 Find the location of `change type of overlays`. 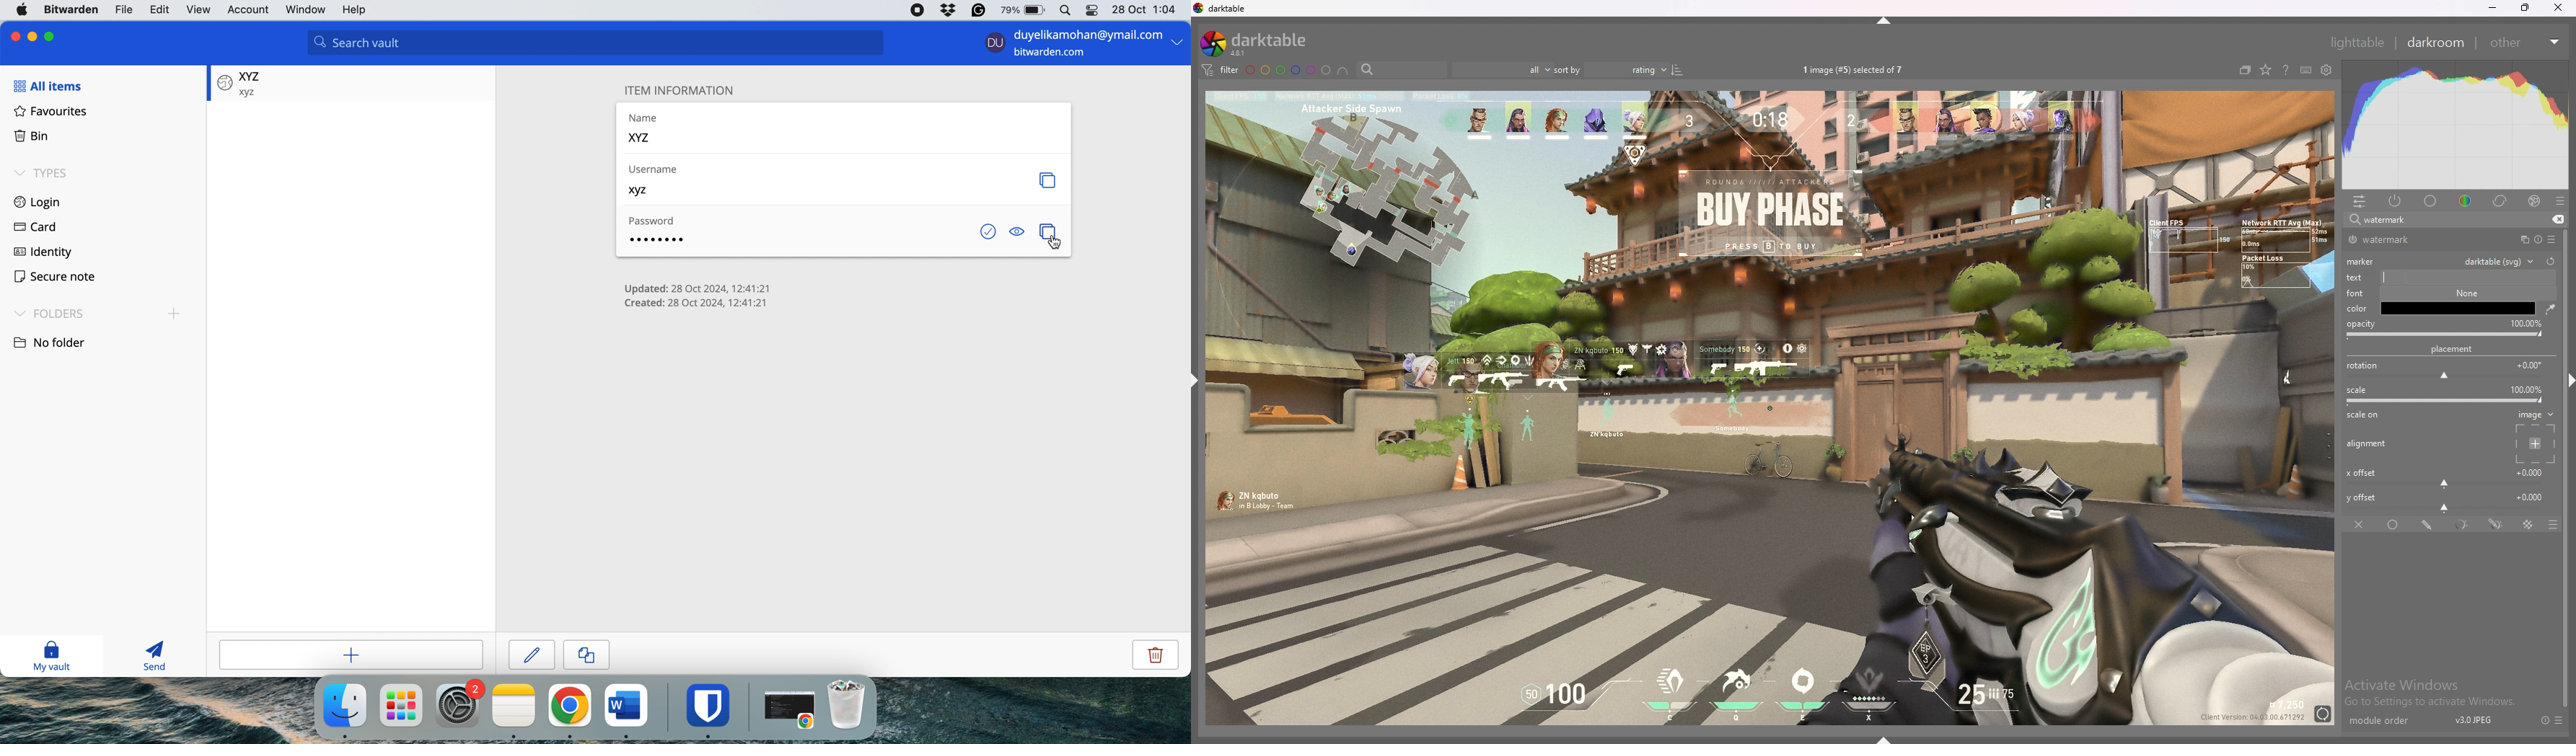

change type of overlays is located at coordinates (2265, 71).